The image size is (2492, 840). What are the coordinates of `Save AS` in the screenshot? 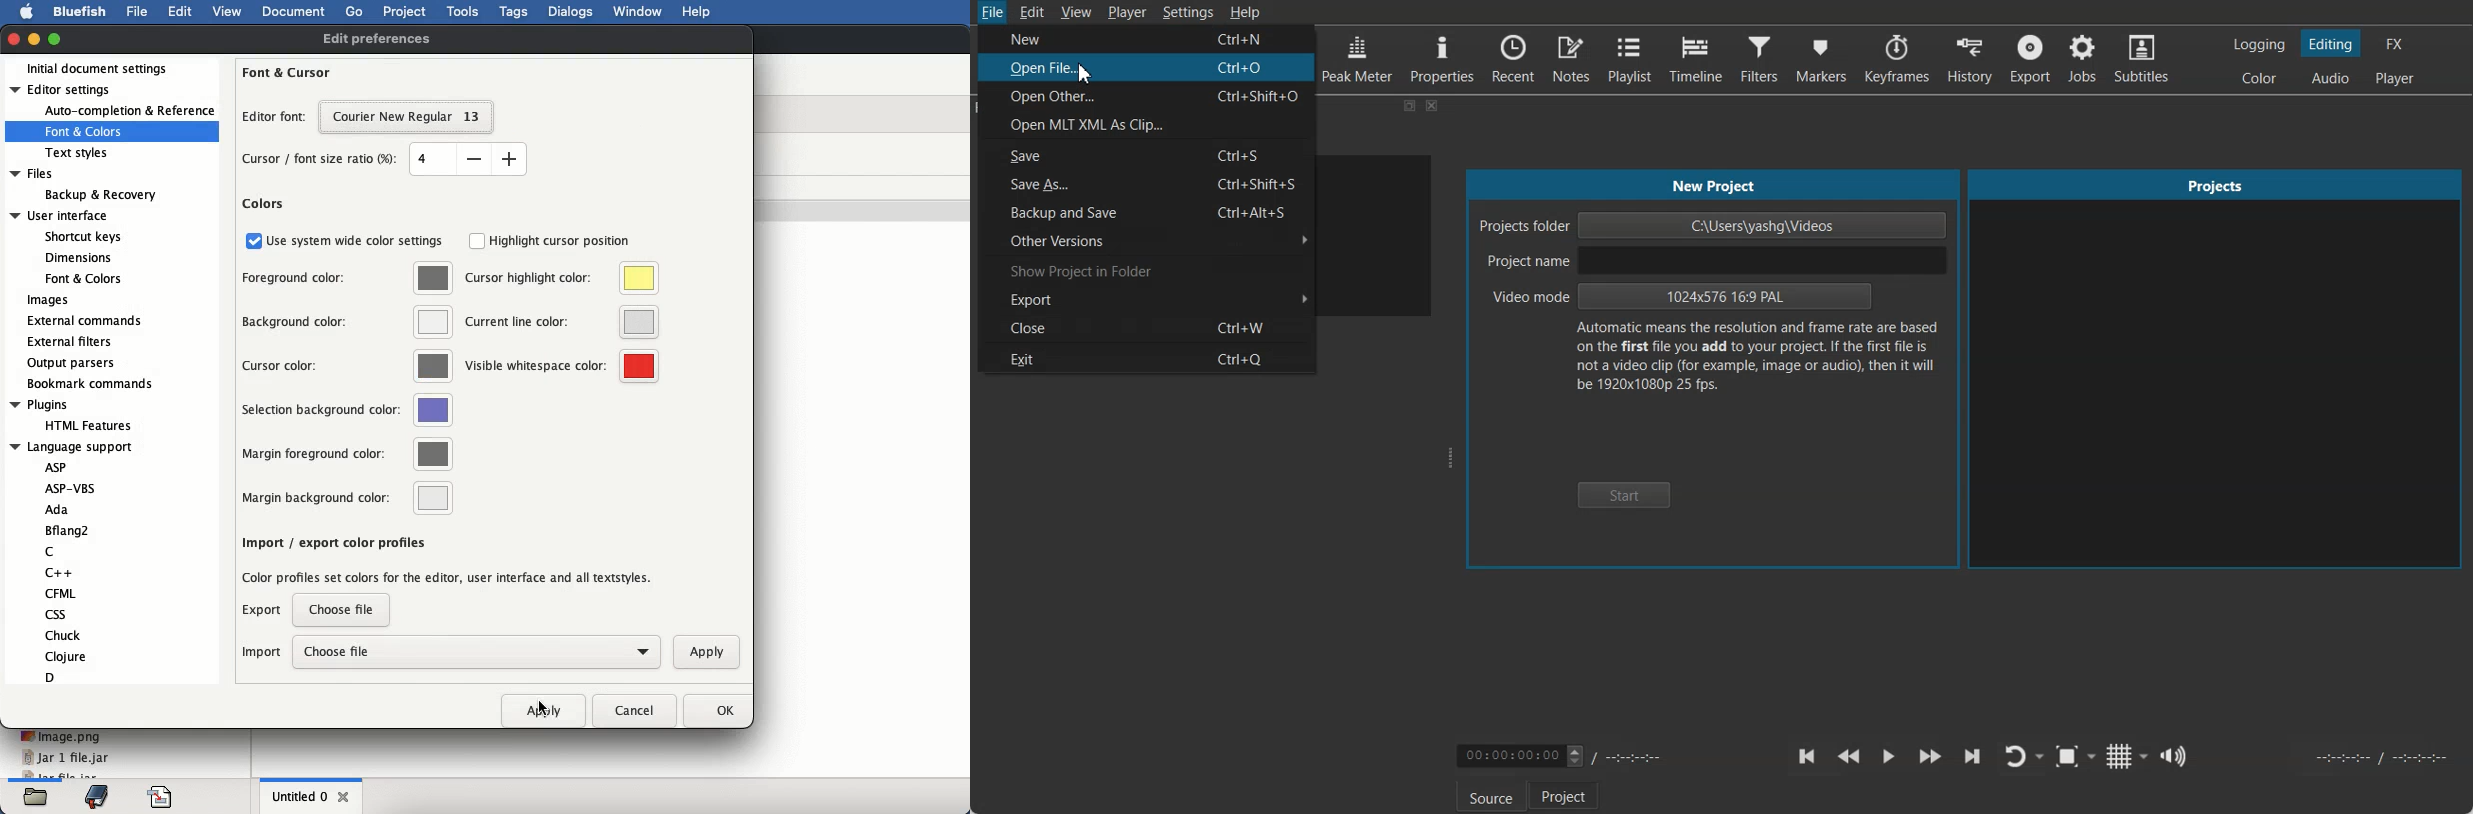 It's located at (1148, 183).